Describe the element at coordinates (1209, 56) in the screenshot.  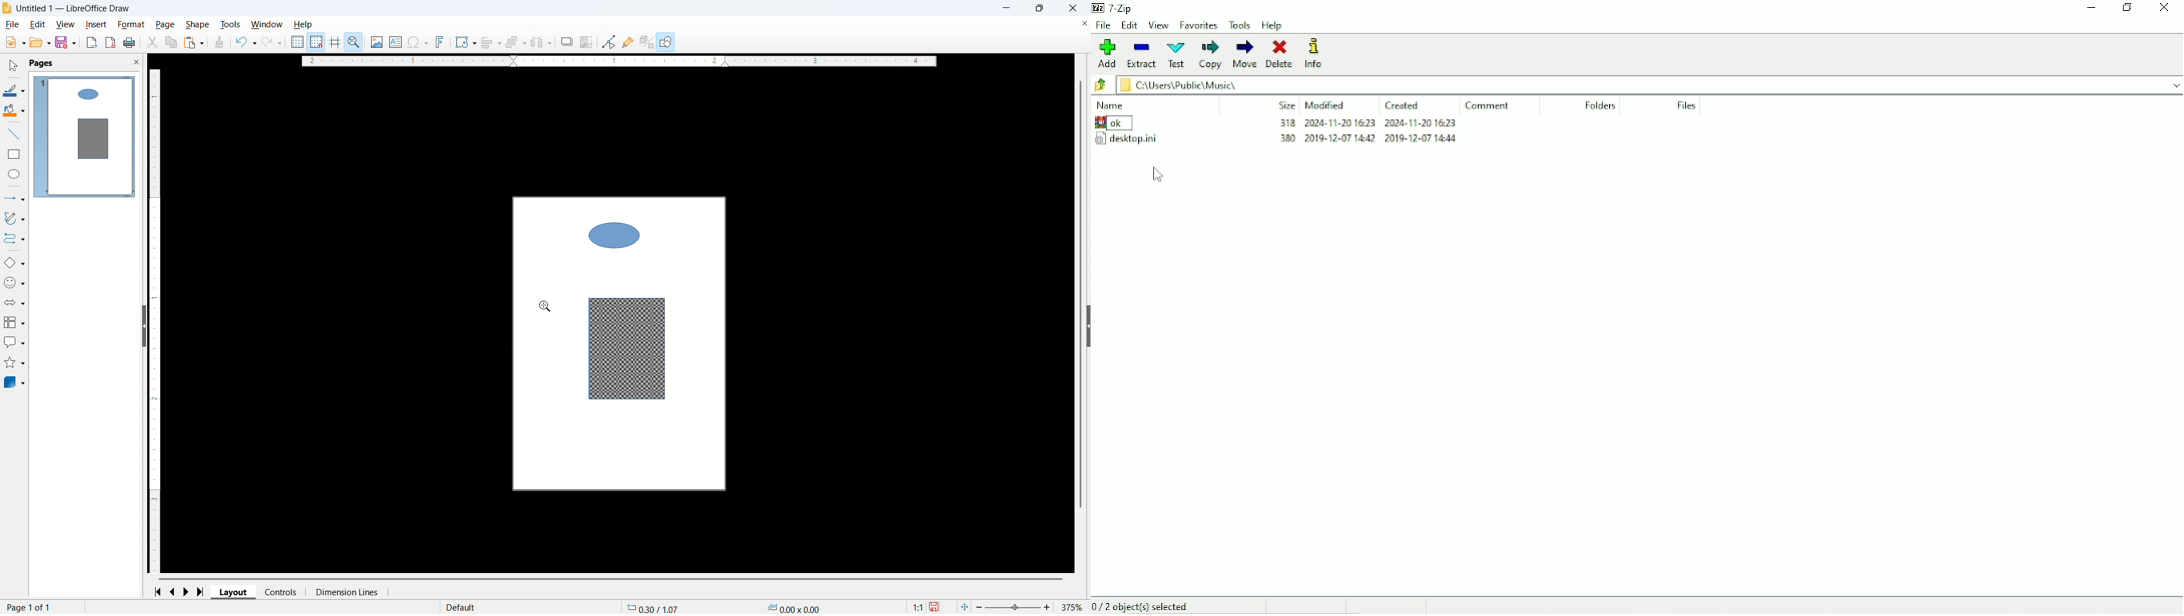
I see `Copy` at that location.